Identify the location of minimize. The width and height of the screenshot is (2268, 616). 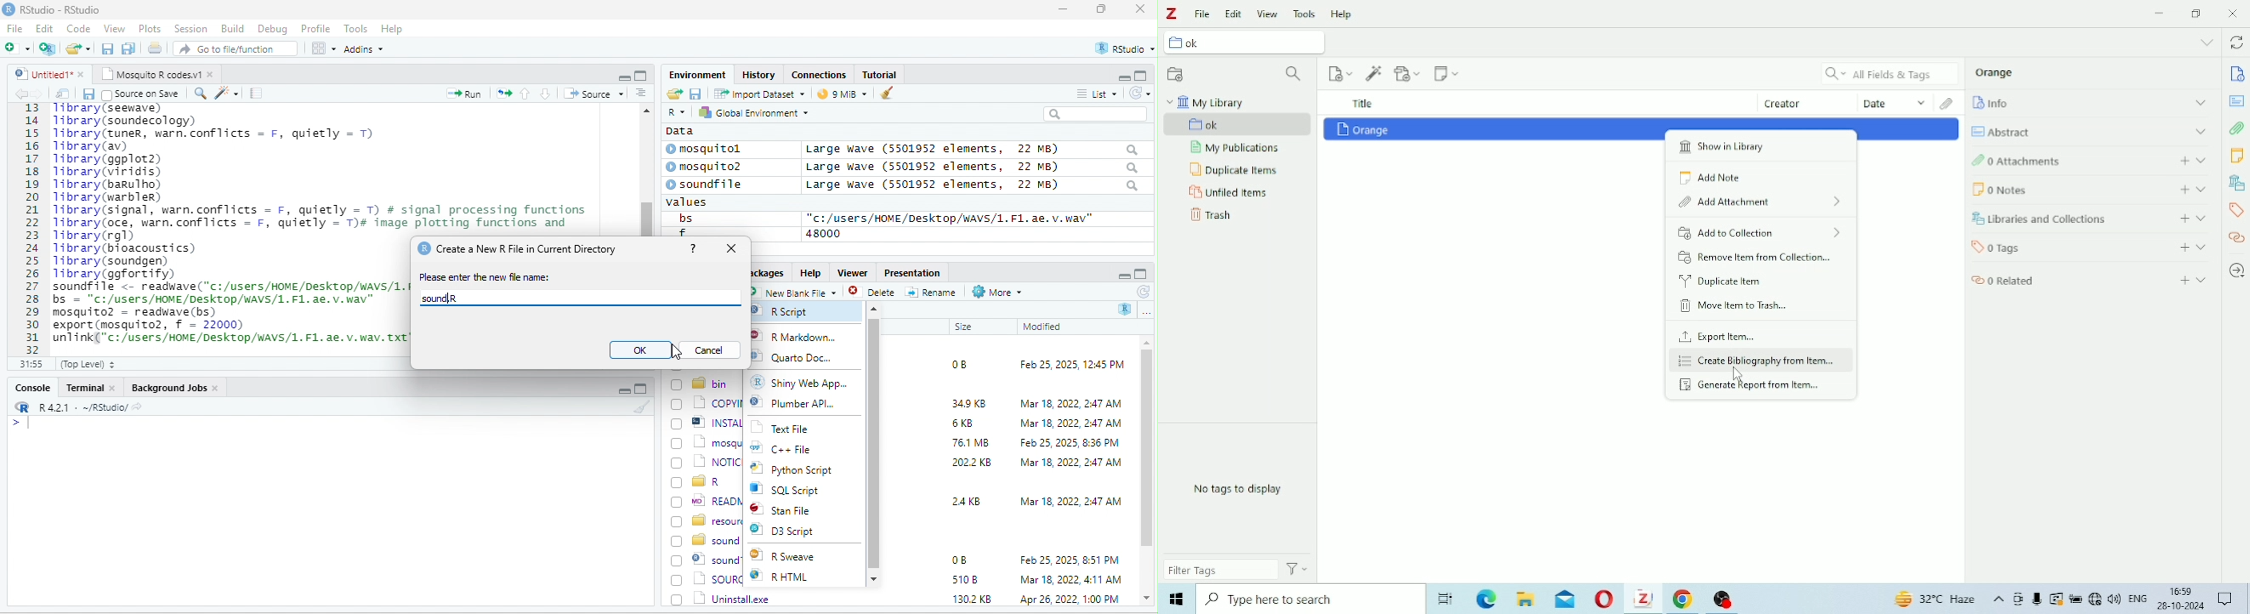
(623, 77).